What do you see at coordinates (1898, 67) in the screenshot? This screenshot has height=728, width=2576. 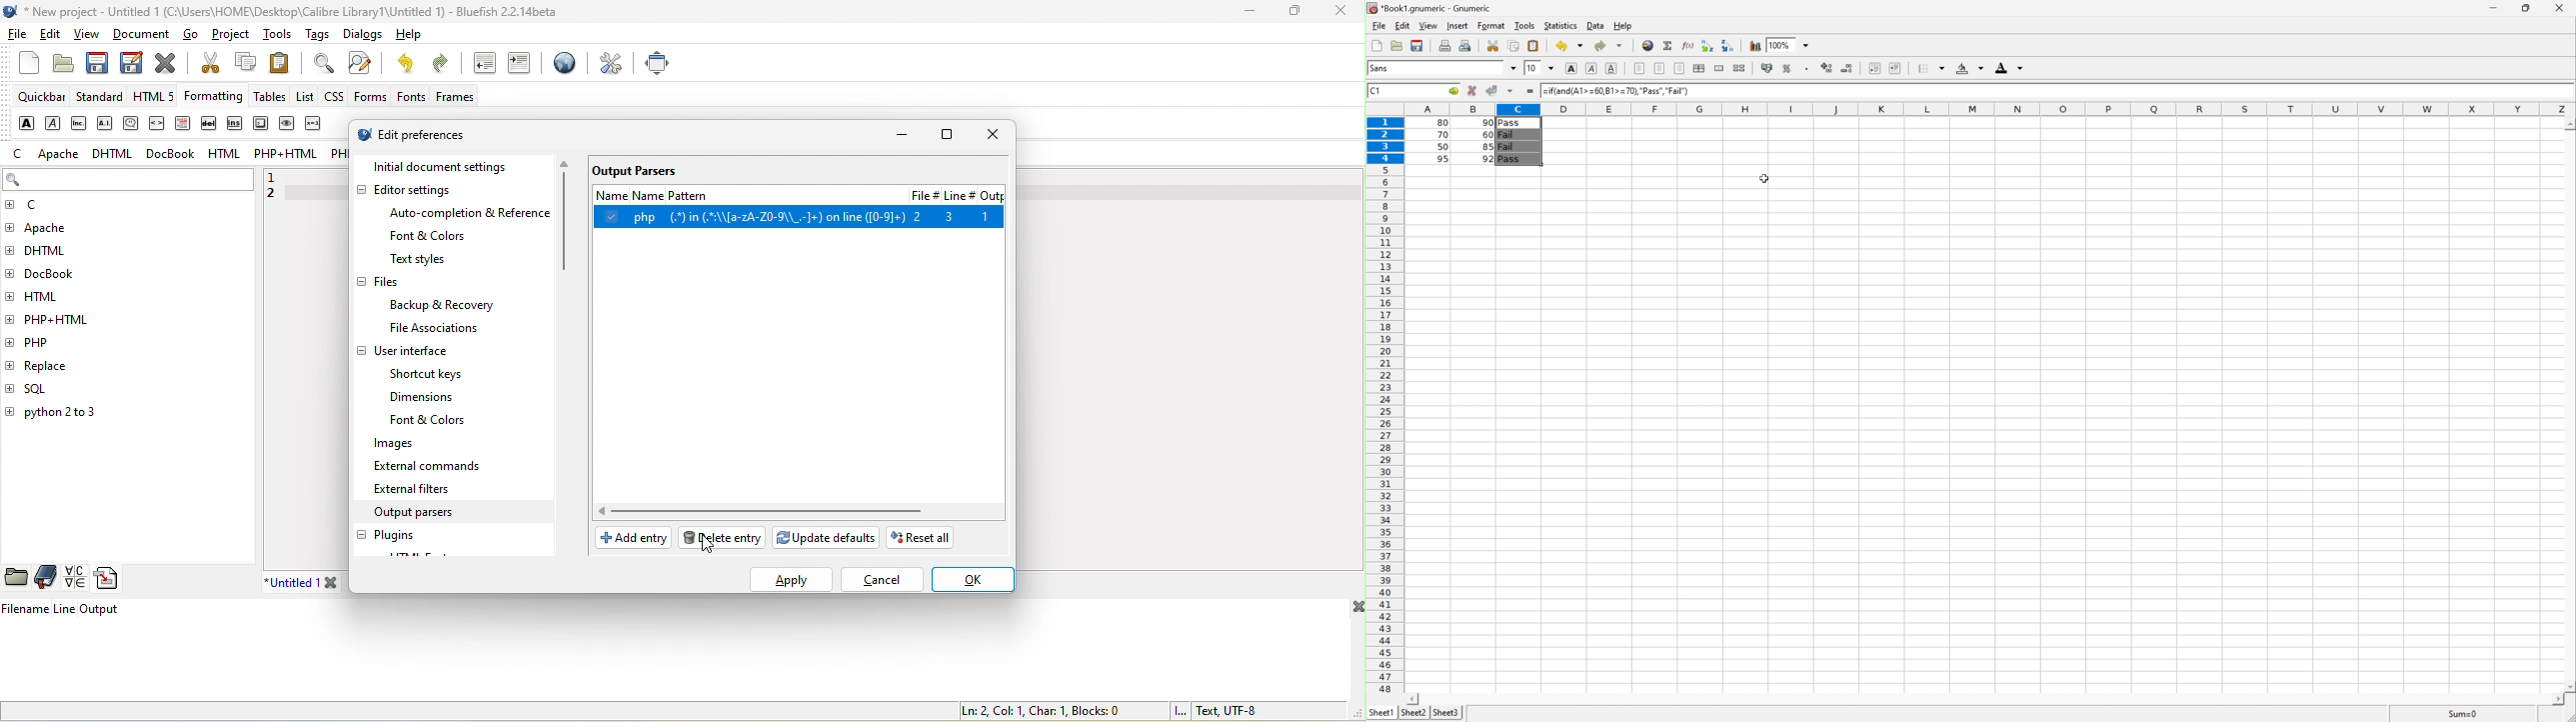 I see `Increase indent, and align the contents to the left` at bounding box center [1898, 67].